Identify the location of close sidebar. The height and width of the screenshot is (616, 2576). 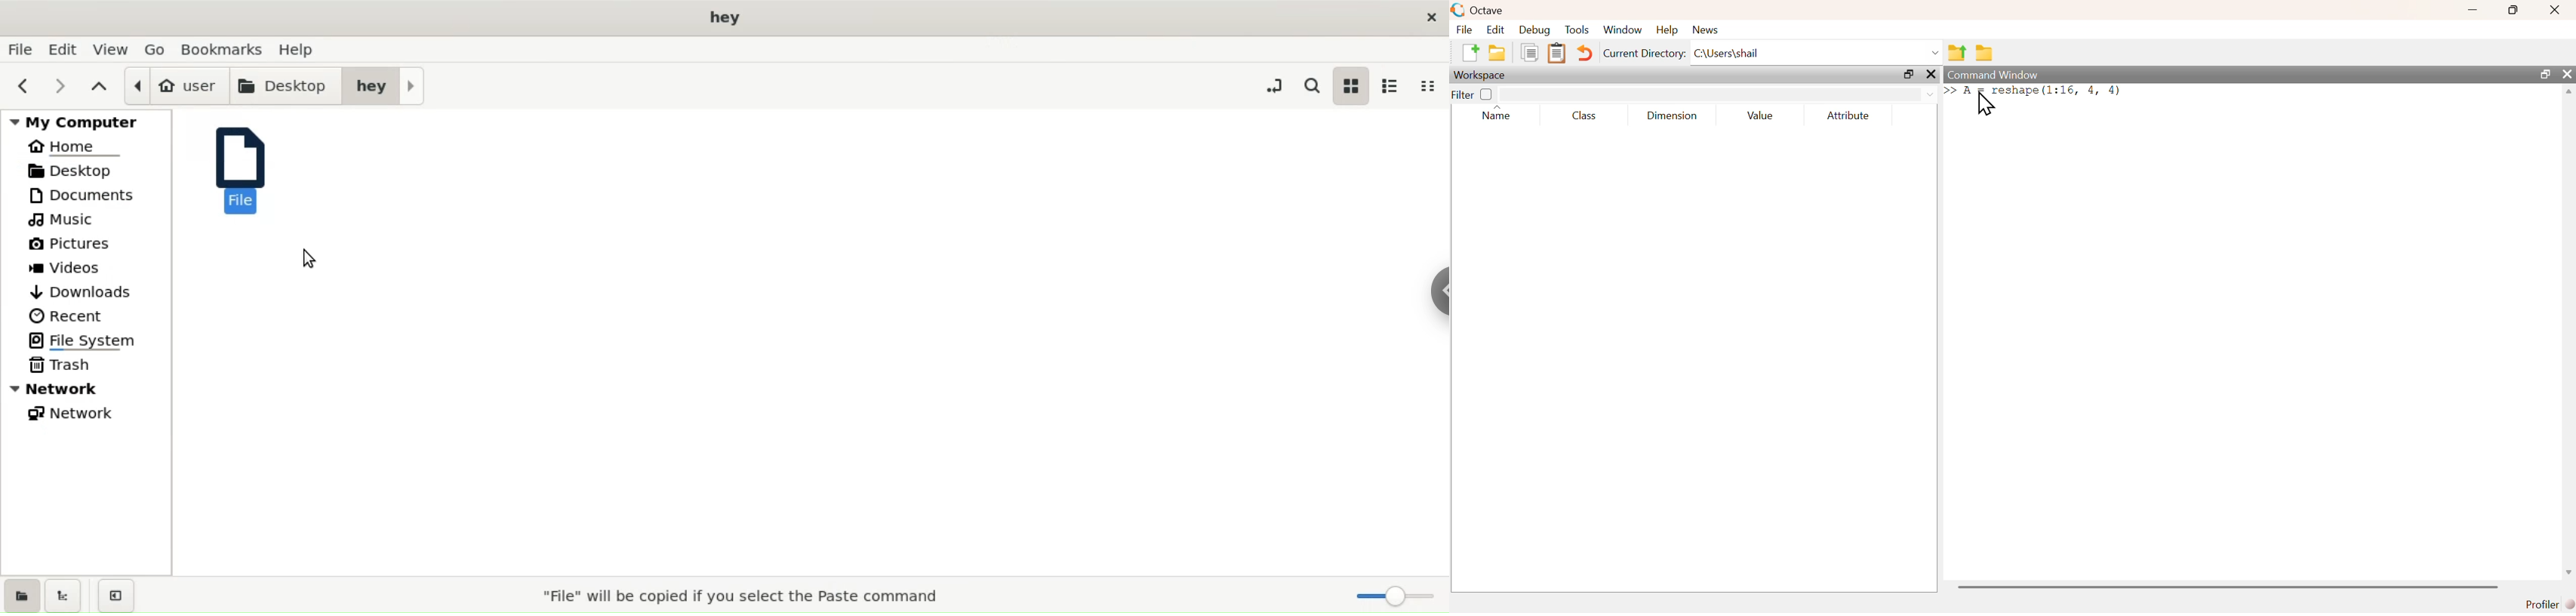
(113, 594).